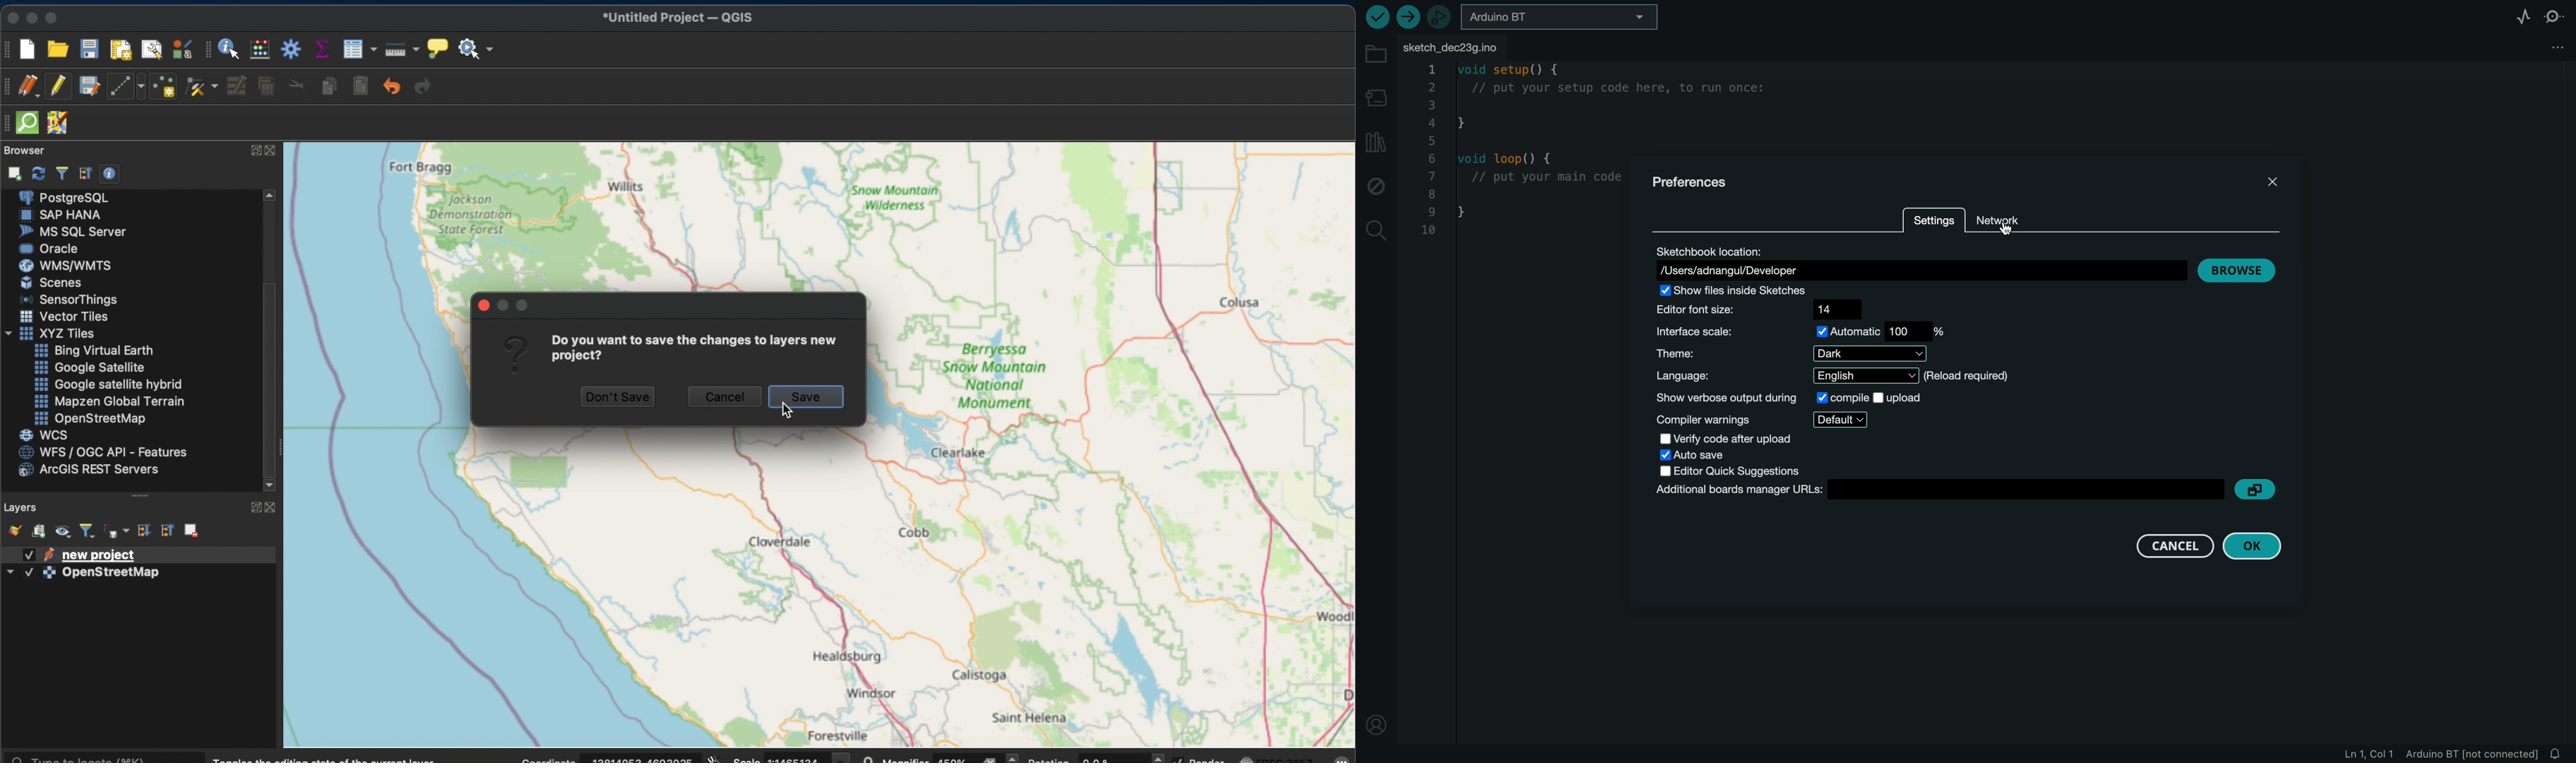  What do you see at coordinates (2001, 223) in the screenshot?
I see `network` at bounding box center [2001, 223].